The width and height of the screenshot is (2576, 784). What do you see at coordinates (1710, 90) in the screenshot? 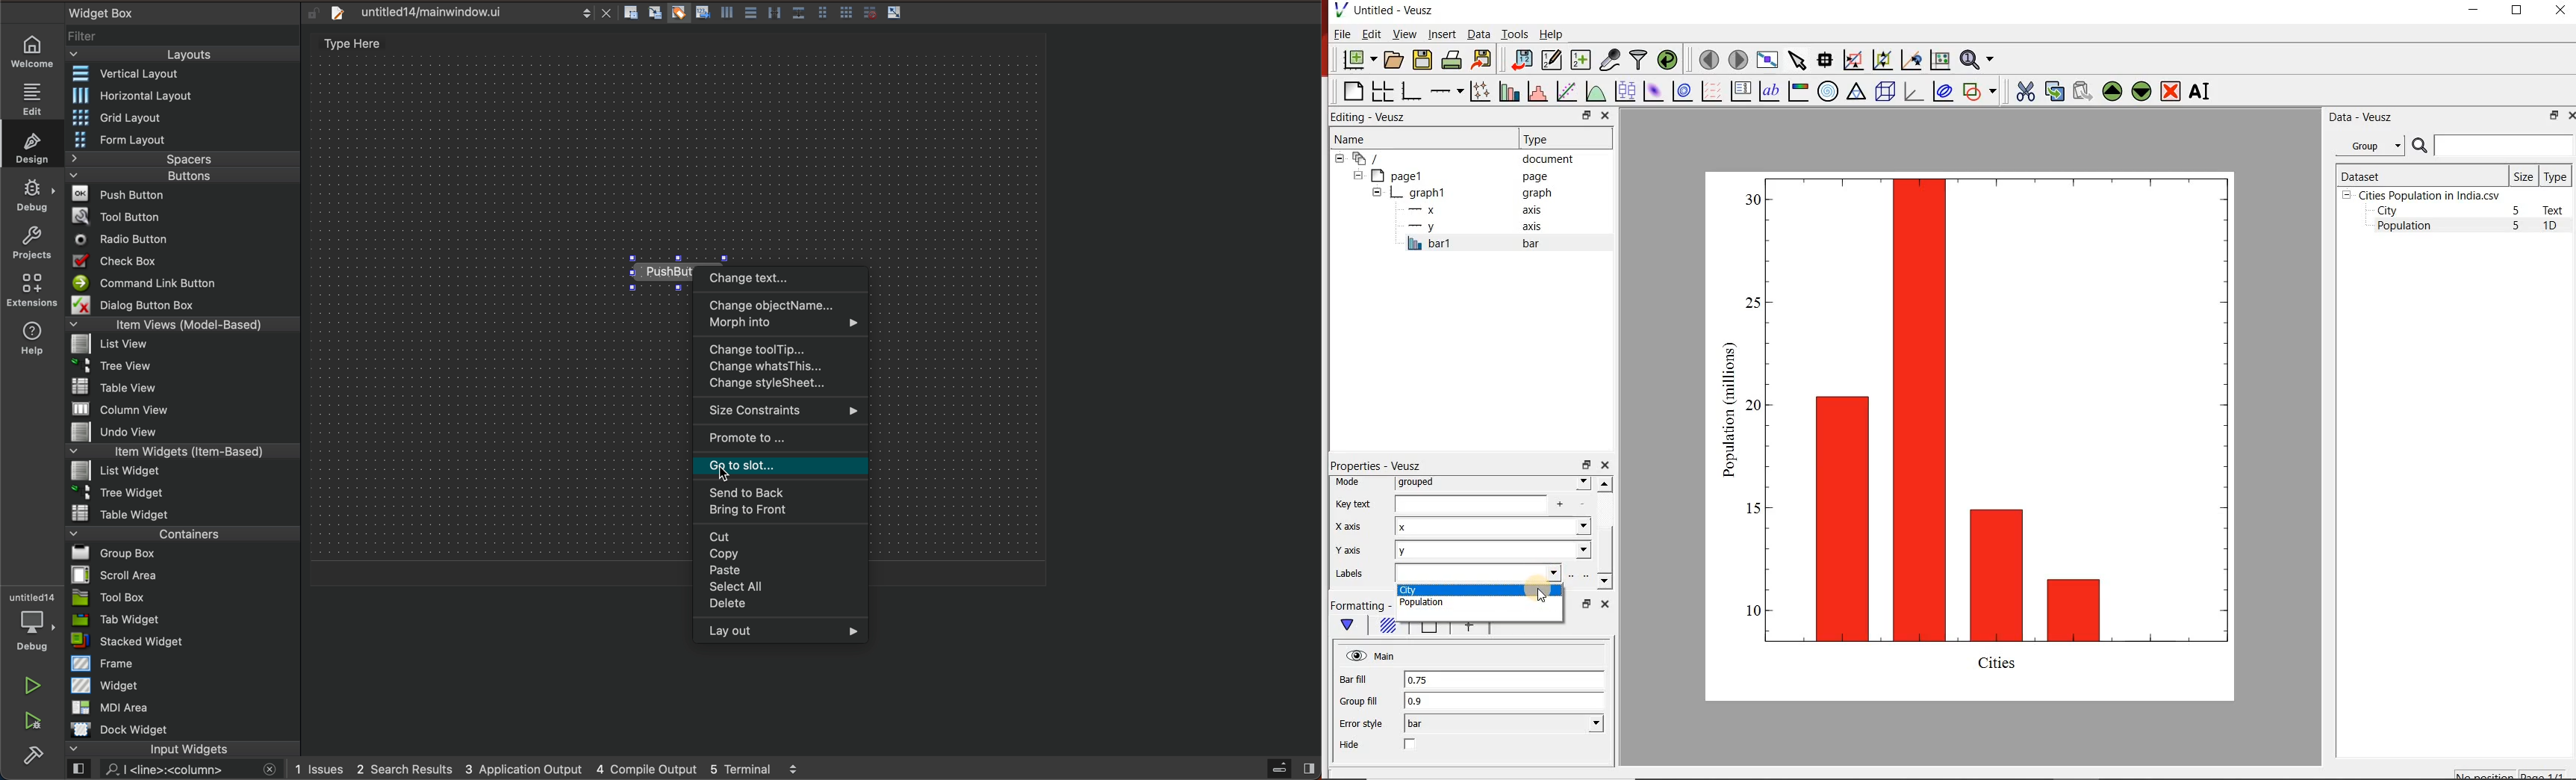
I see `plot a vector field` at bounding box center [1710, 90].